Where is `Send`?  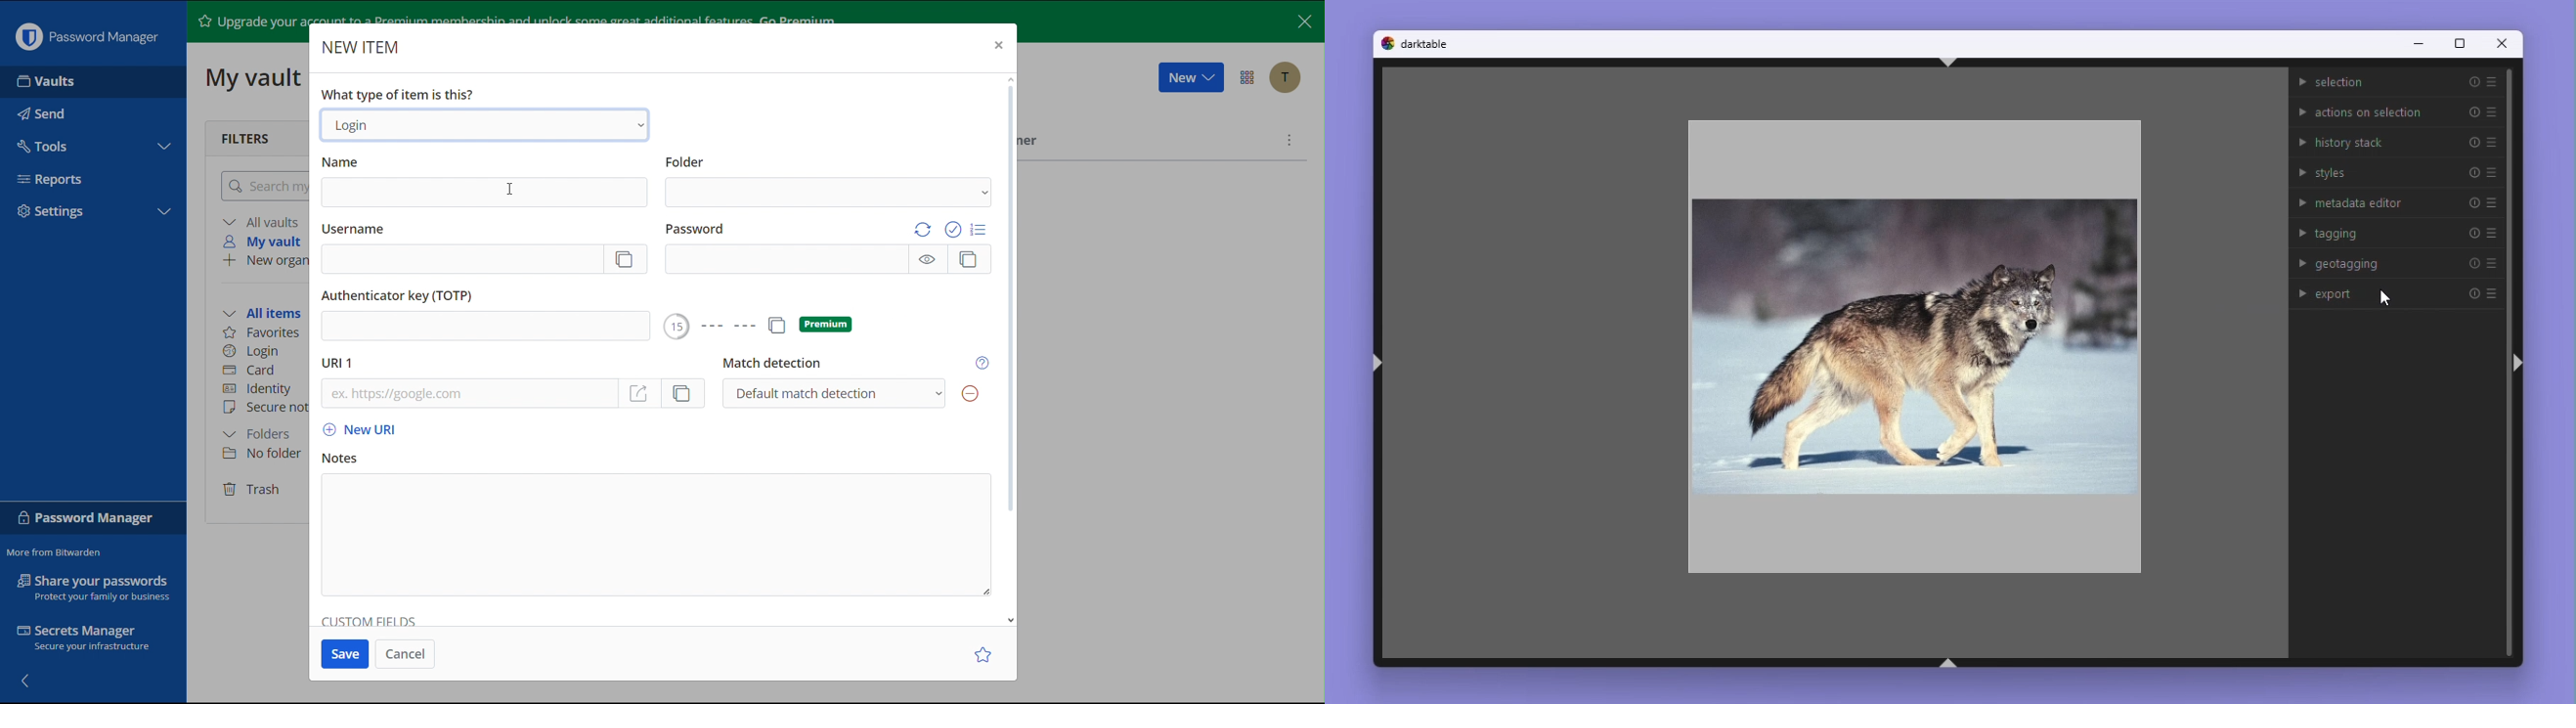 Send is located at coordinates (92, 111).